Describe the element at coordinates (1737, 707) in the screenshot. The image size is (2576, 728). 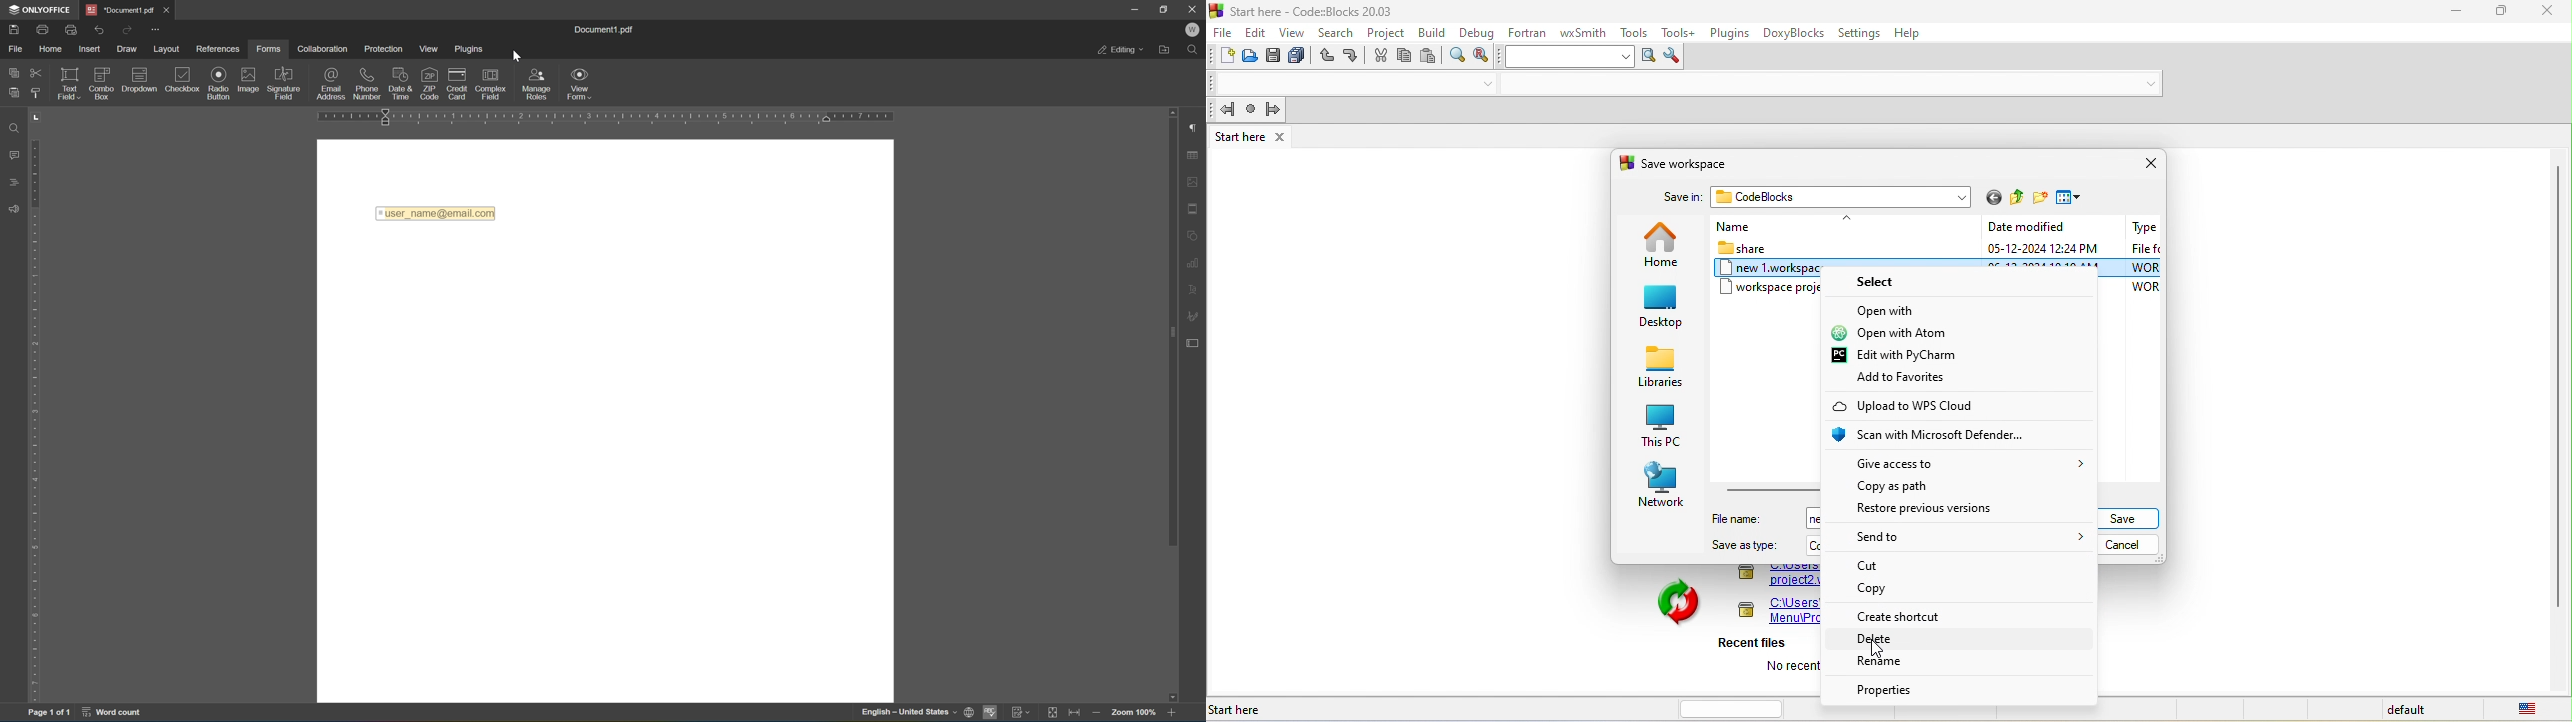
I see `horizontal scroll bar` at that location.